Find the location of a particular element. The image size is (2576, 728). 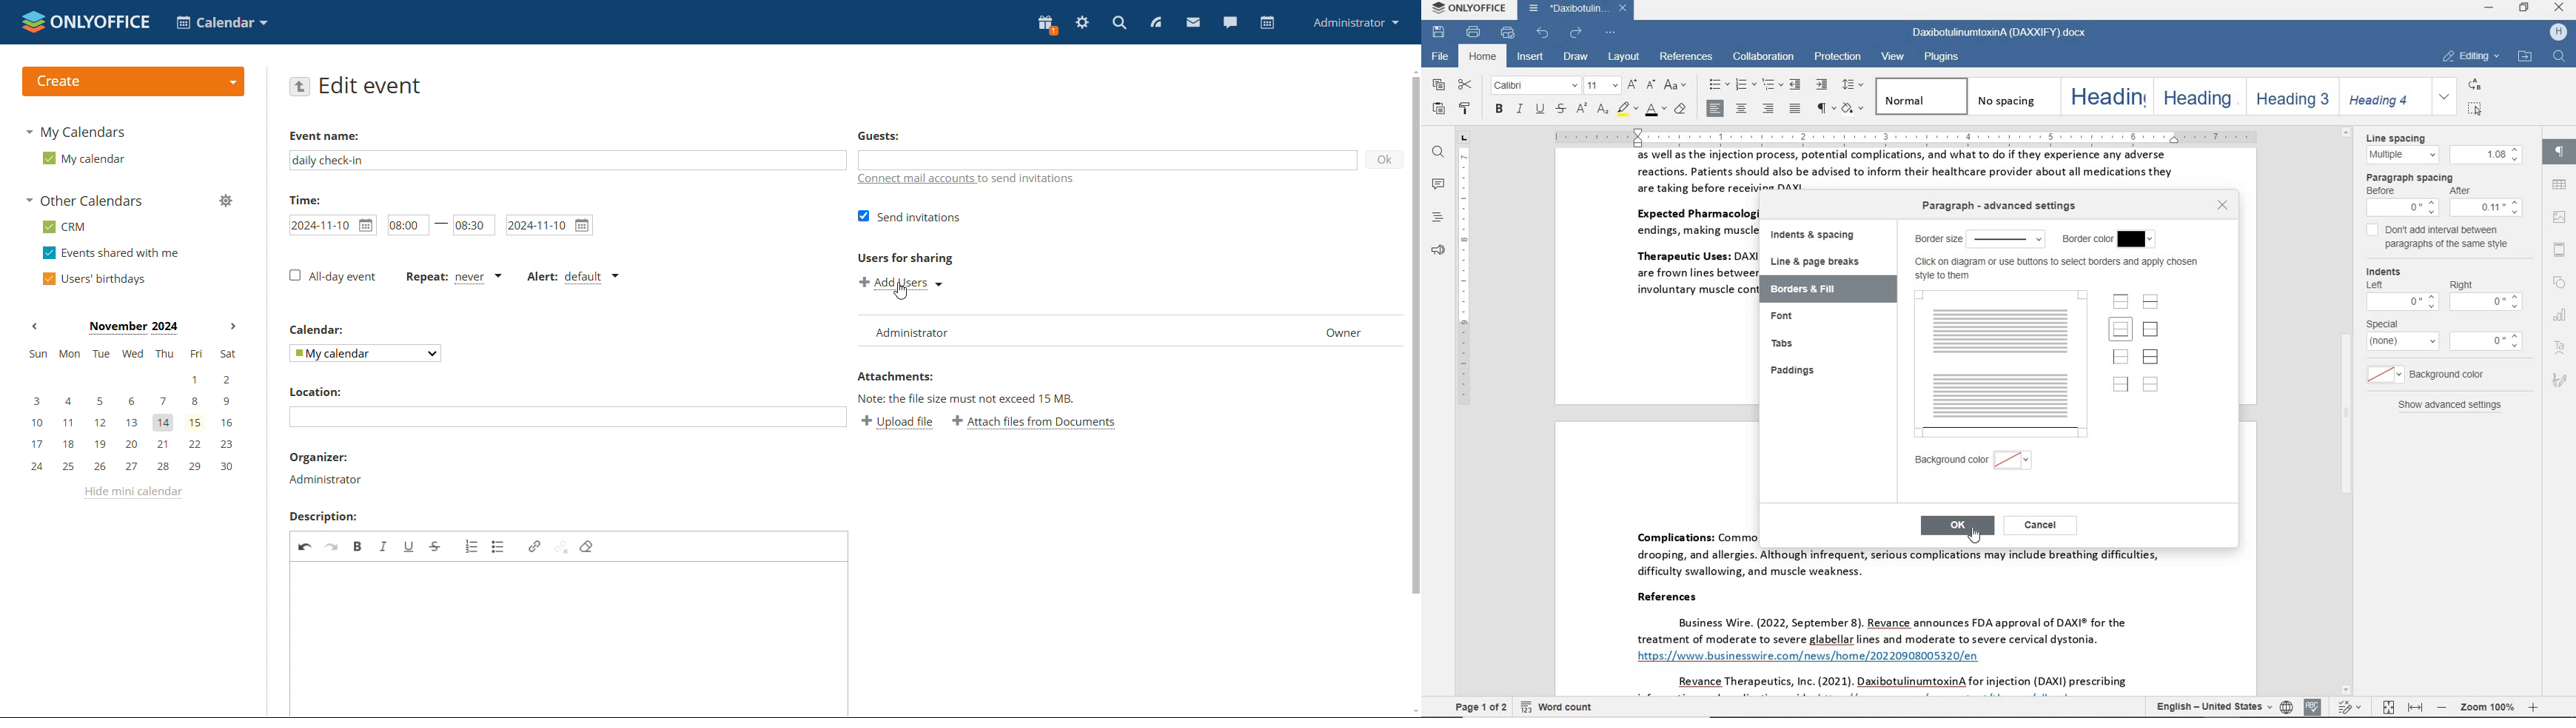

select all is located at coordinates (2476, 108).